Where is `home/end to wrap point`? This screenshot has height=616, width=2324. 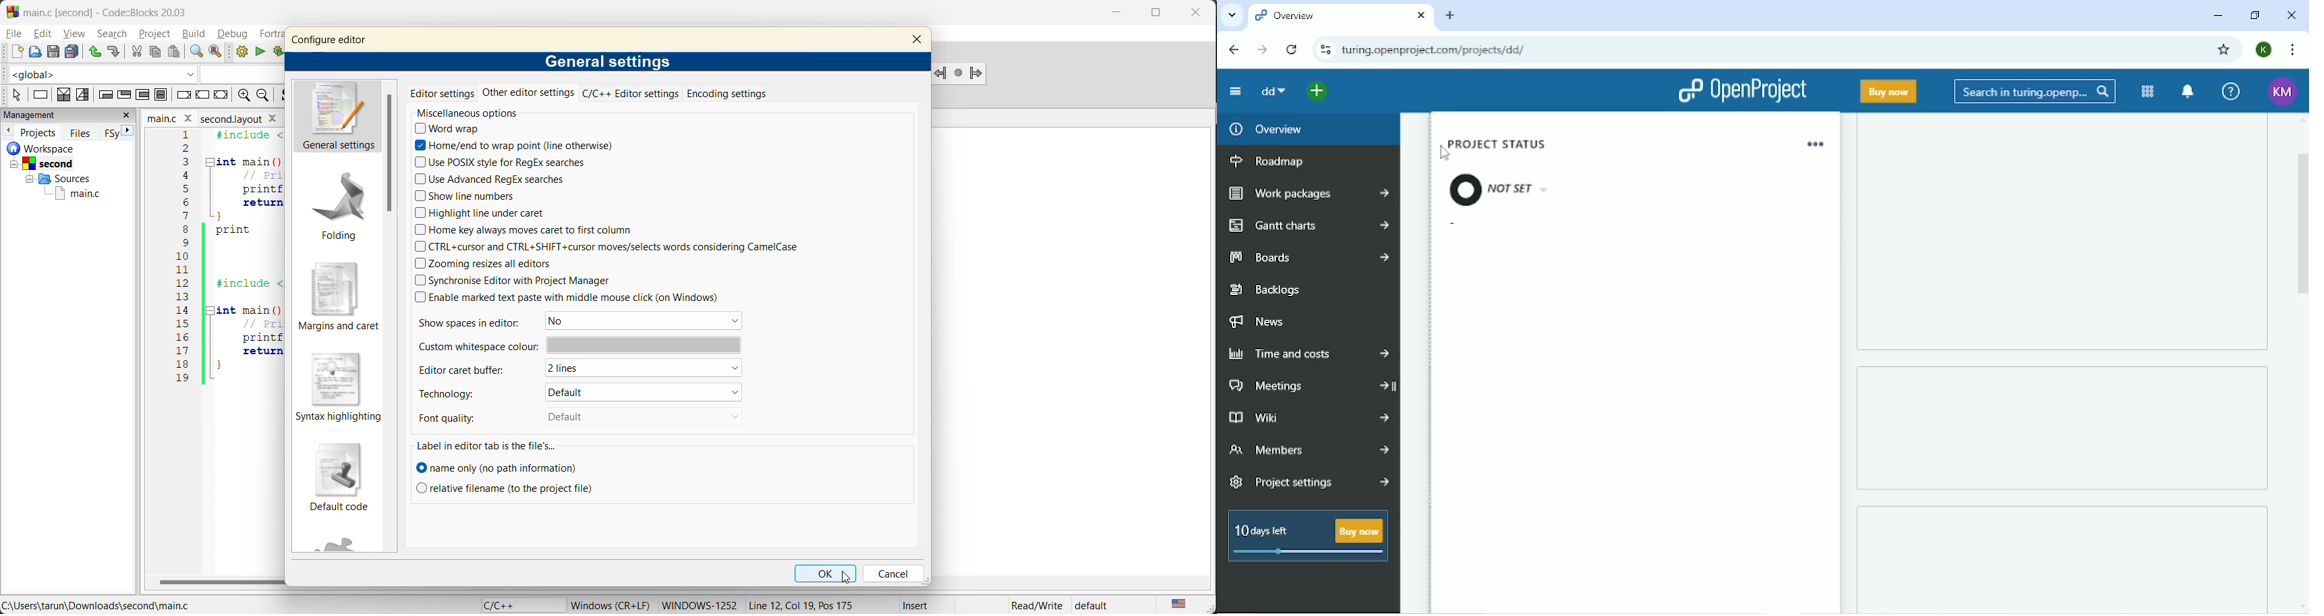
home/end to wrap point is located at coordinates (513, 145).